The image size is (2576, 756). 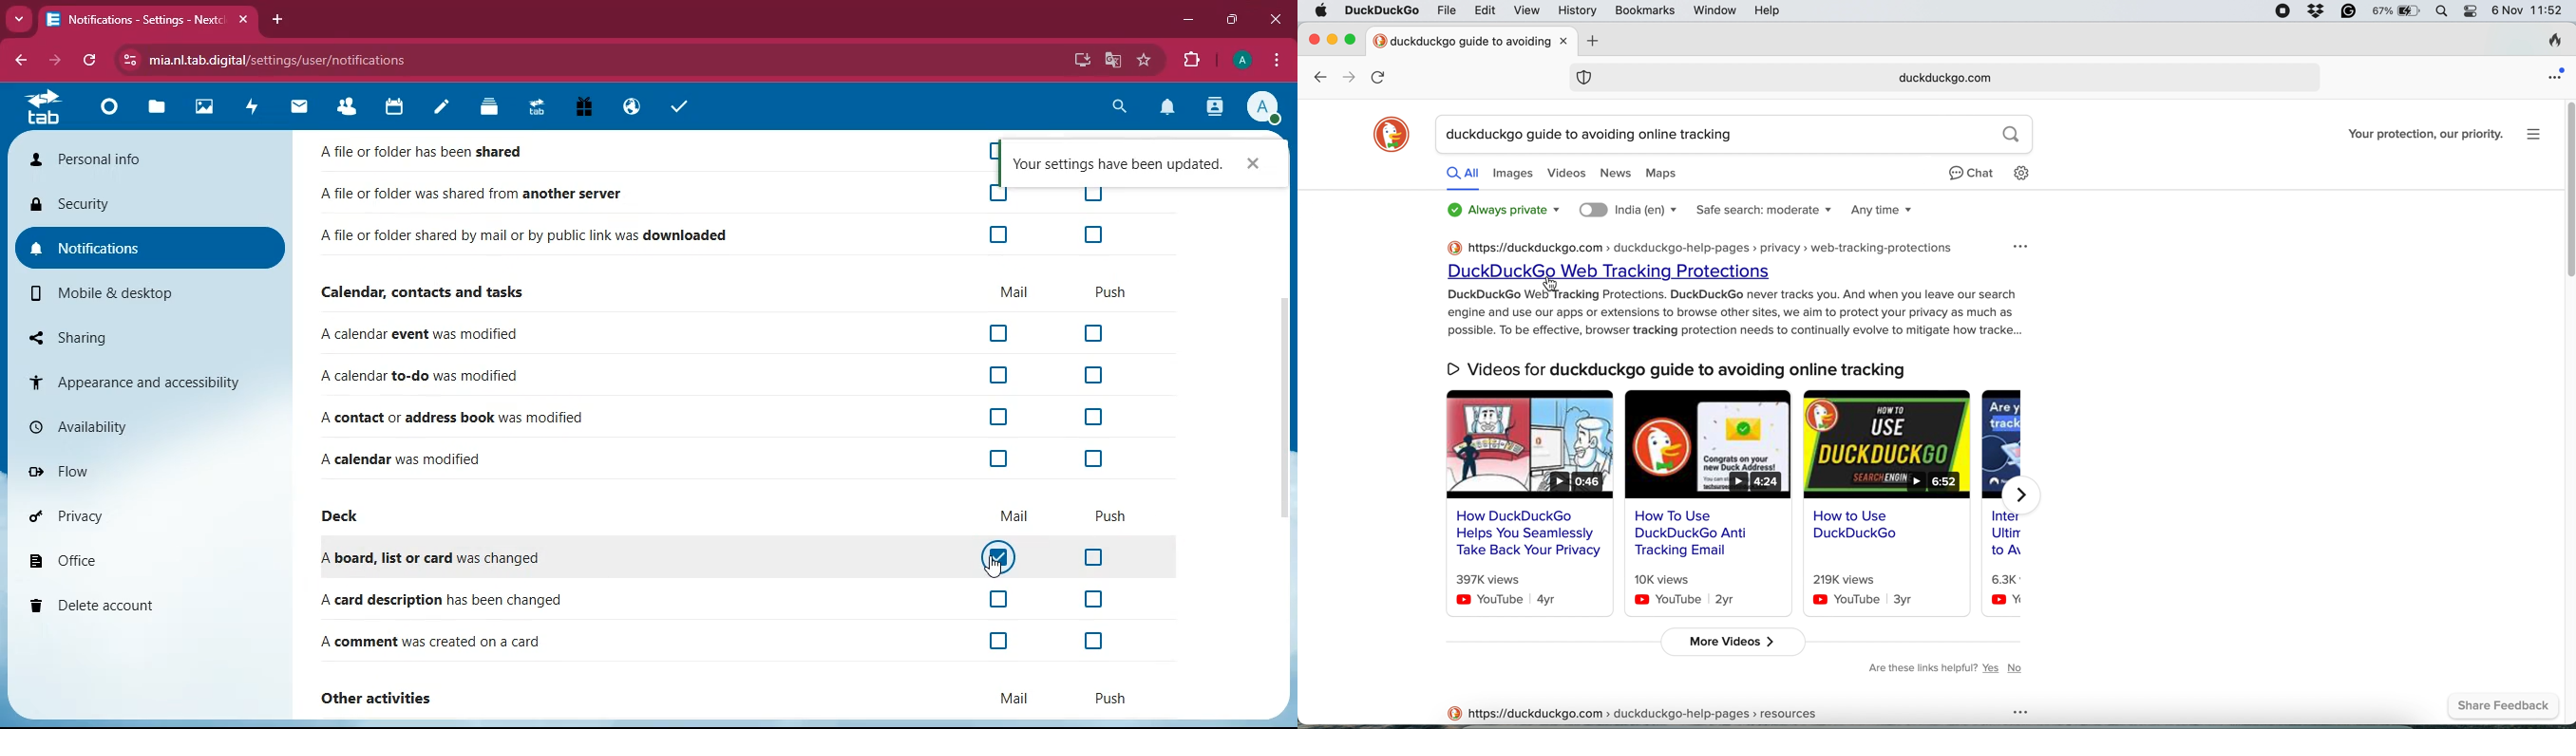 I want to click on off, so click(x=1003, y=456).